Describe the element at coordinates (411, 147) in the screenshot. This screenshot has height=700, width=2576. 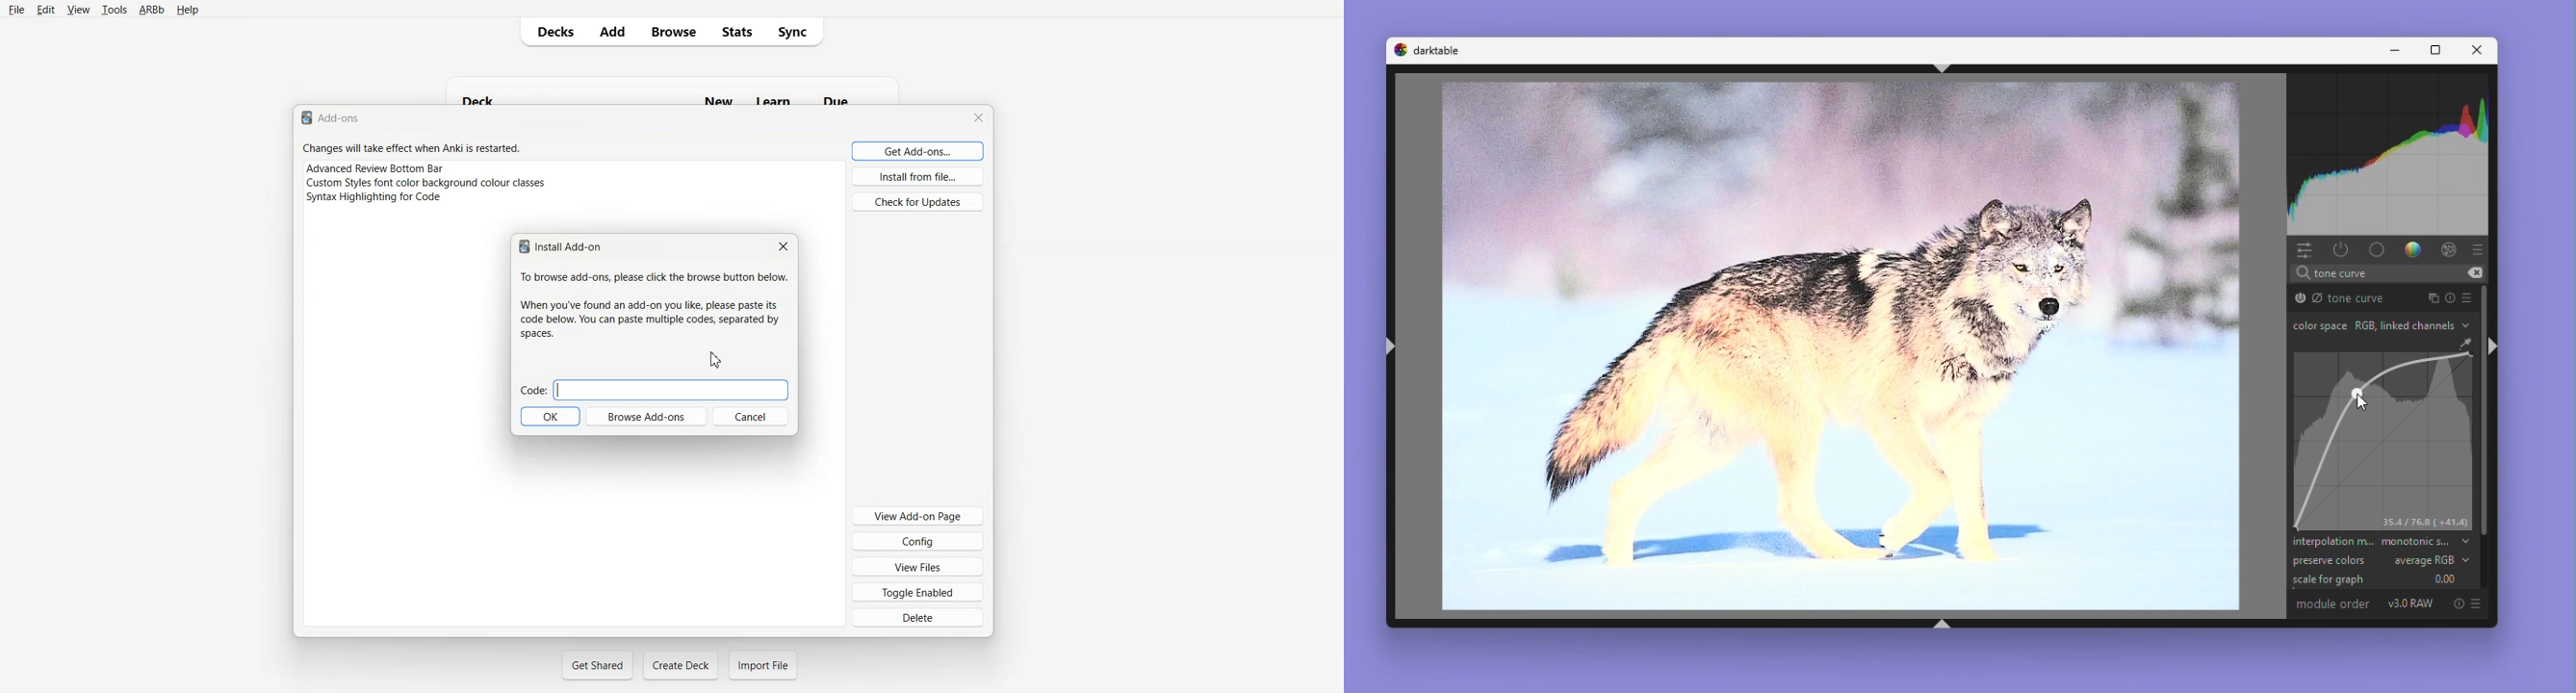
I see `Changes will take effect when Anki is restarted` at that location.